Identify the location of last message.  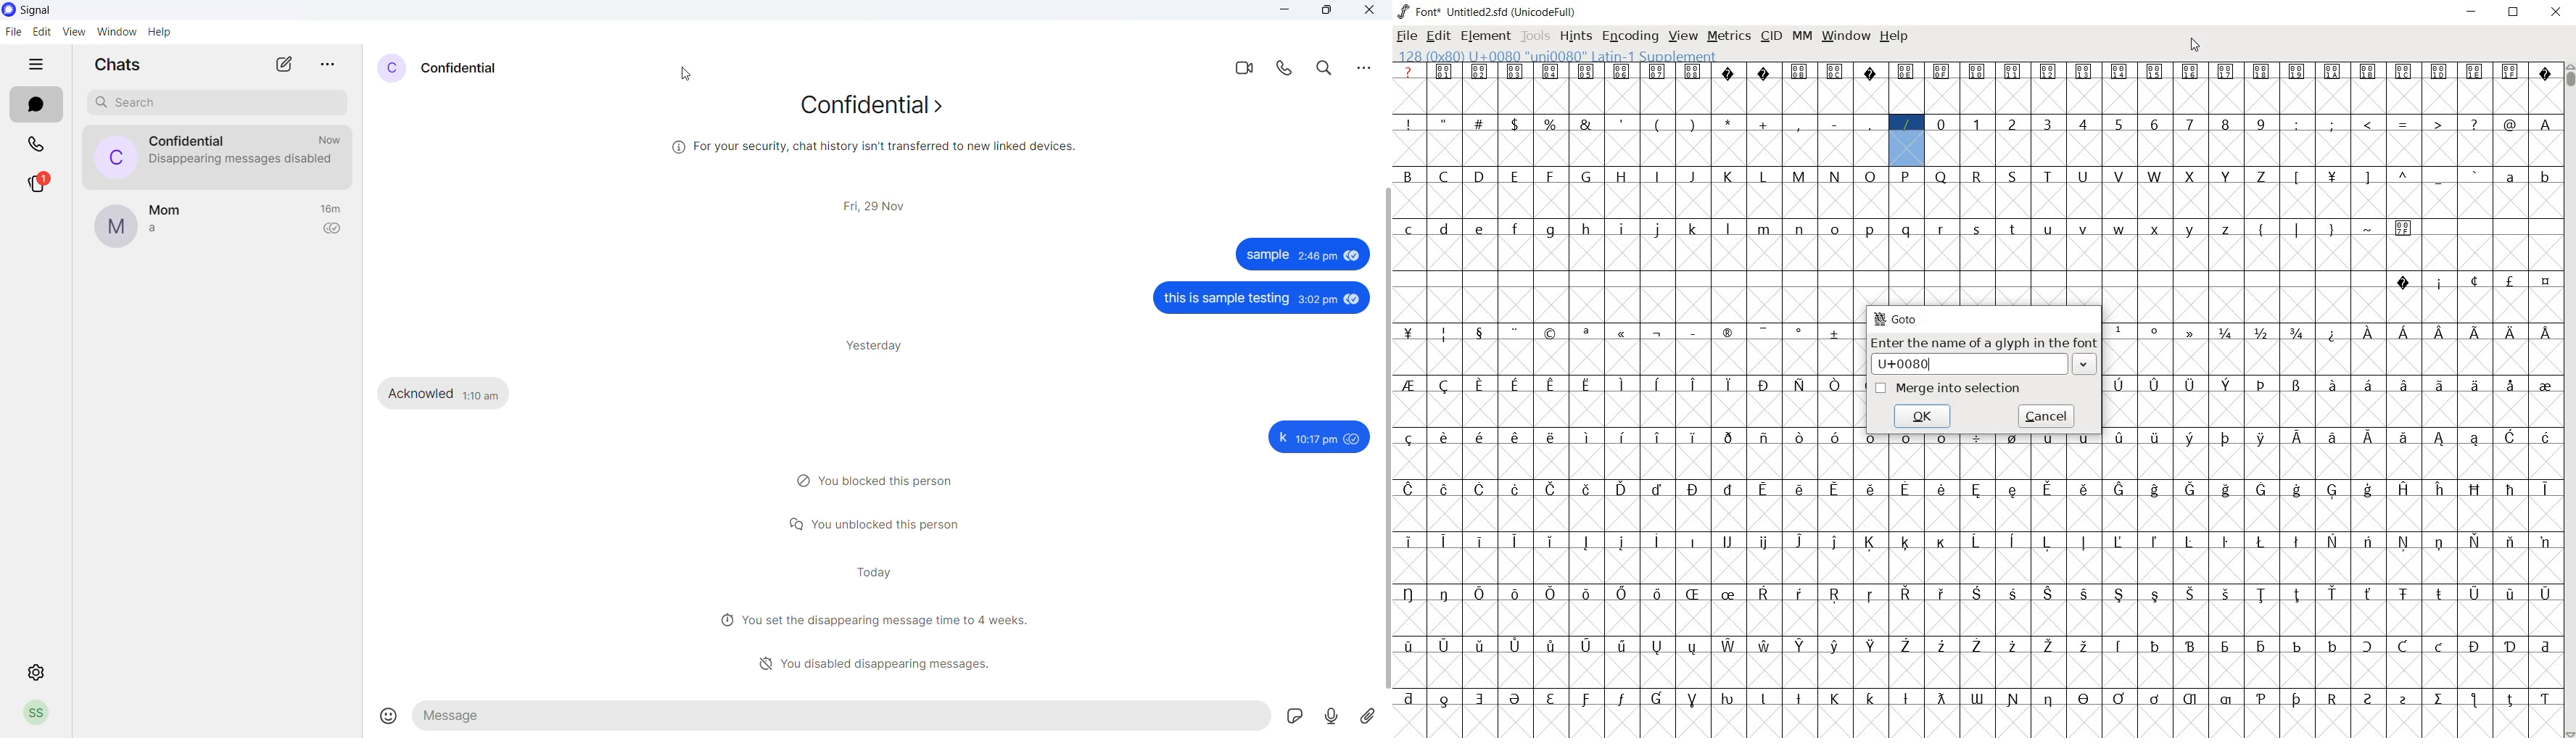
(159, 233).